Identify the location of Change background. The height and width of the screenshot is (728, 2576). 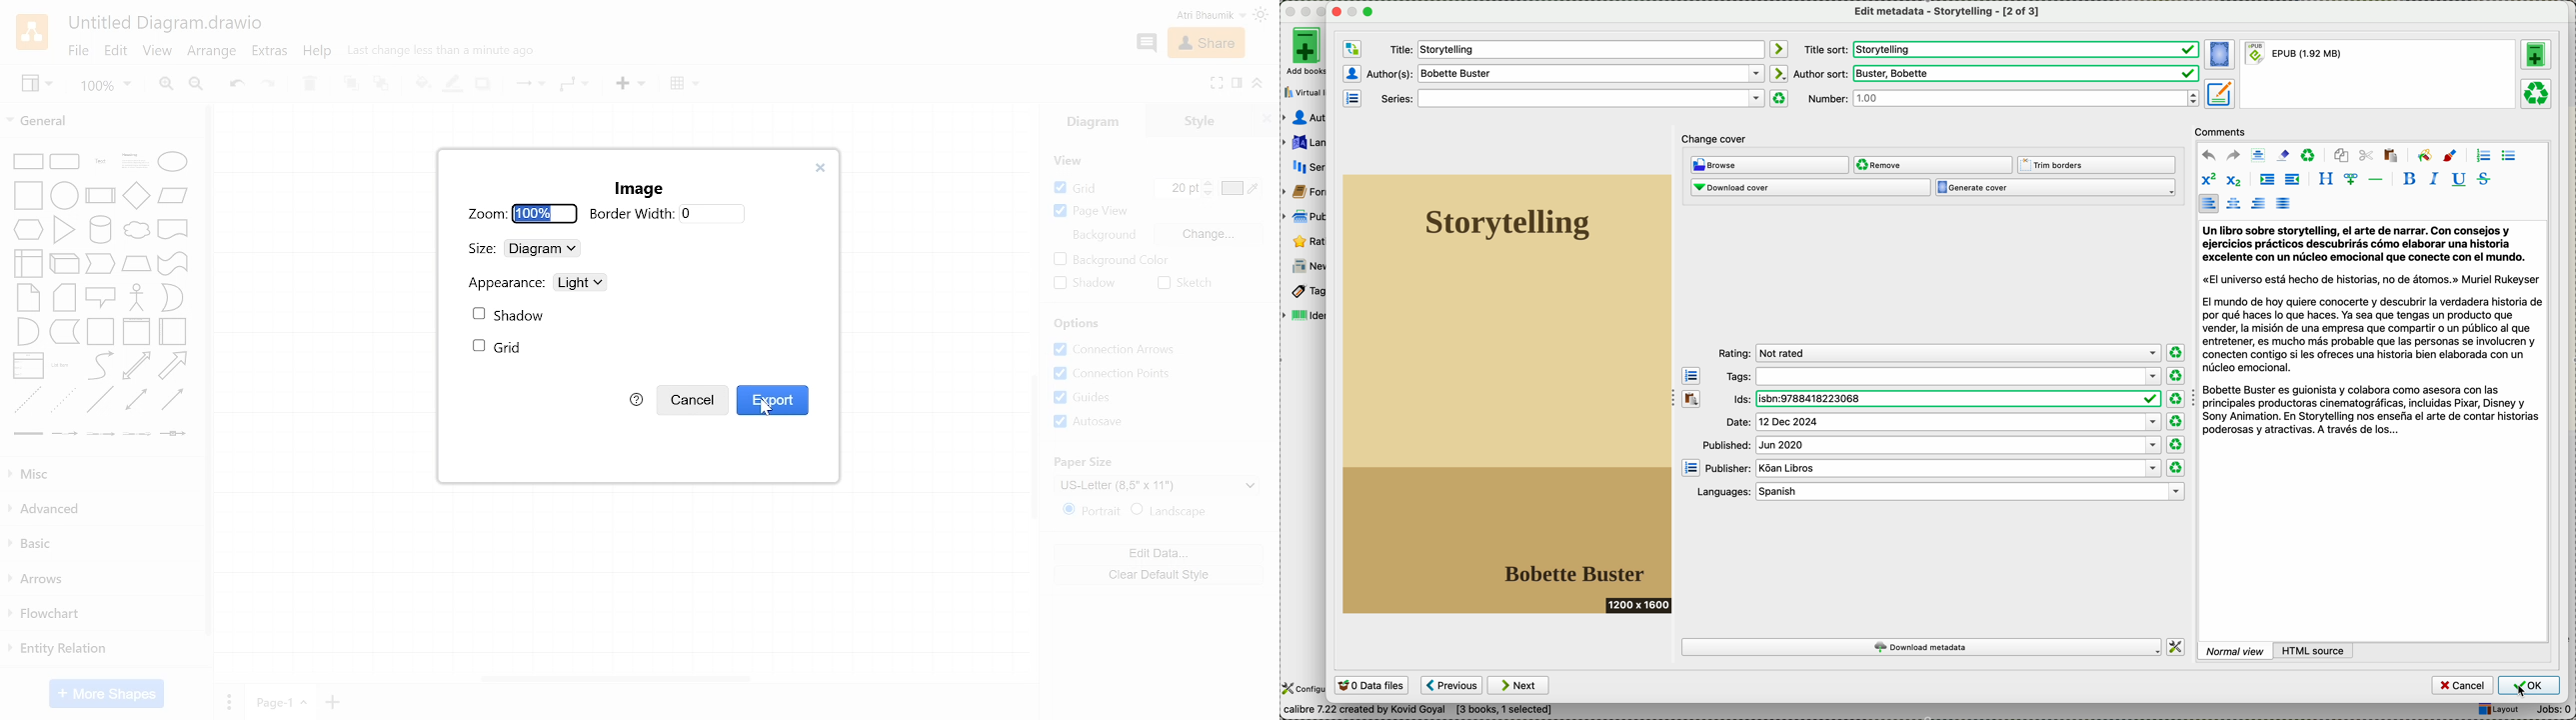
(1208, 234).